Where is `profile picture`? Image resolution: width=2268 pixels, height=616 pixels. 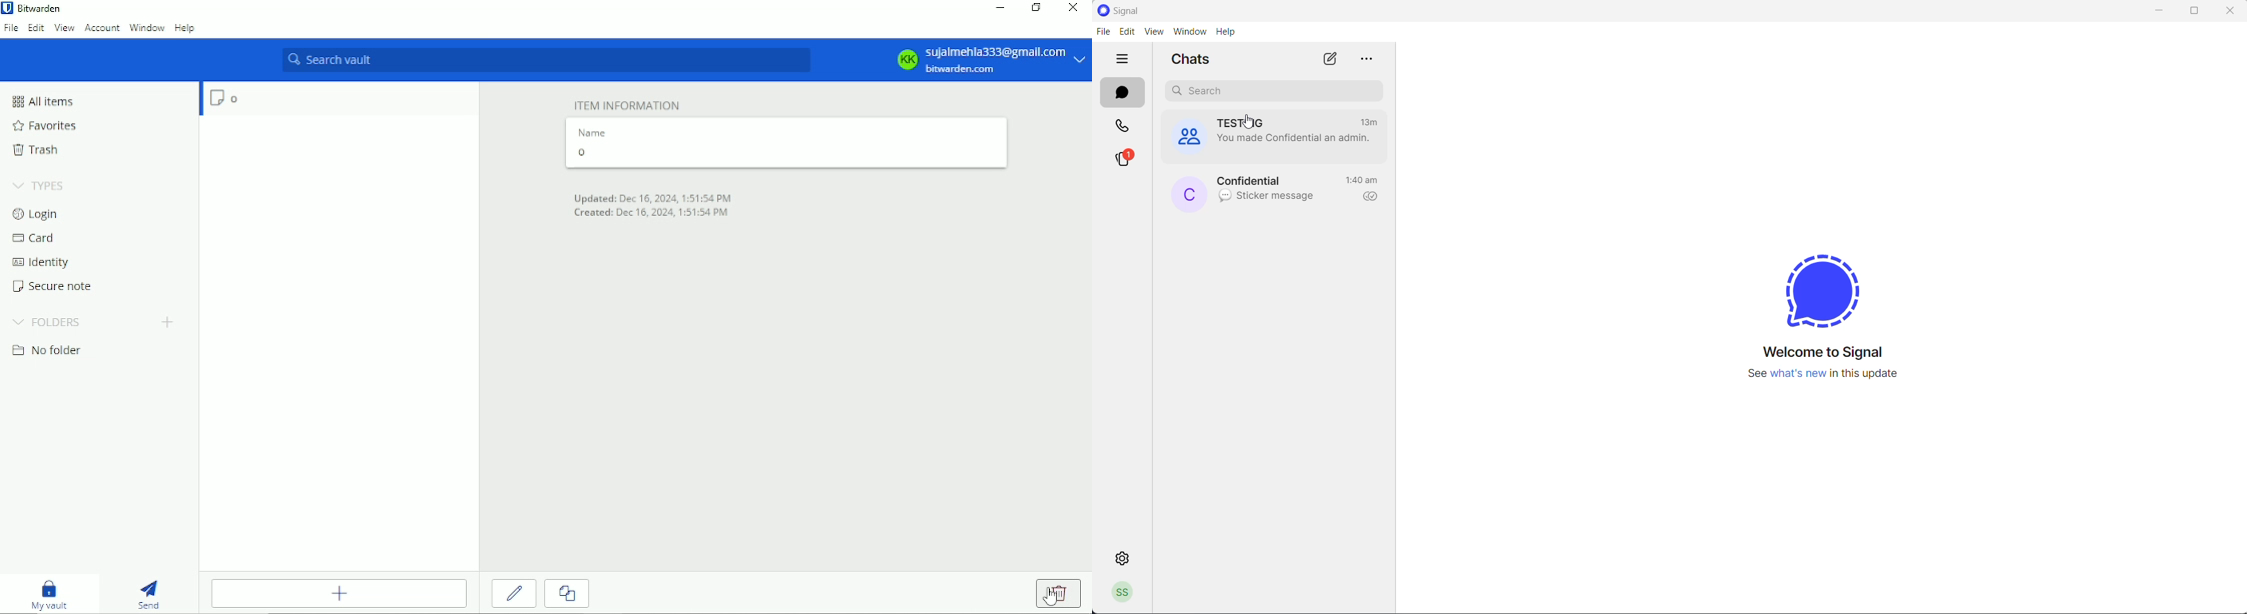 profile picture is located at coordinates (1189, 194).